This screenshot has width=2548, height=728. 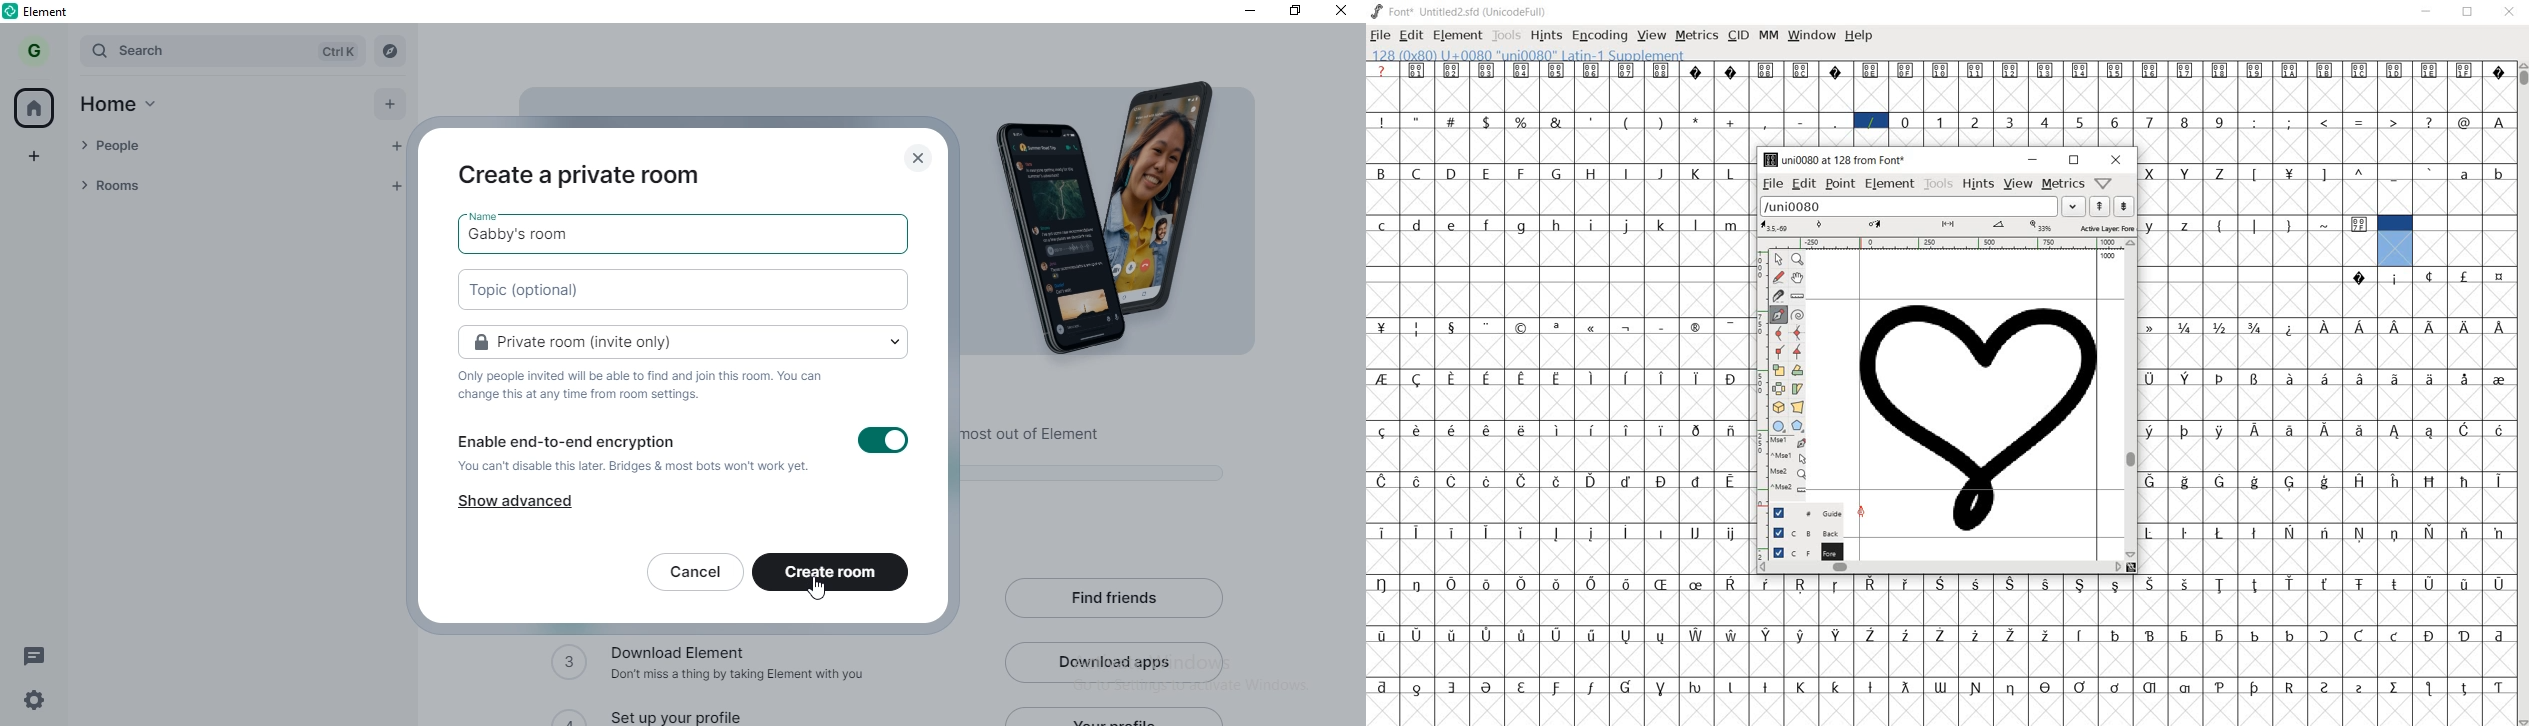 What do you see at coordinates (2361, 481) in the screenshot?
I see `glyph` at bounding box center [2361, 481].